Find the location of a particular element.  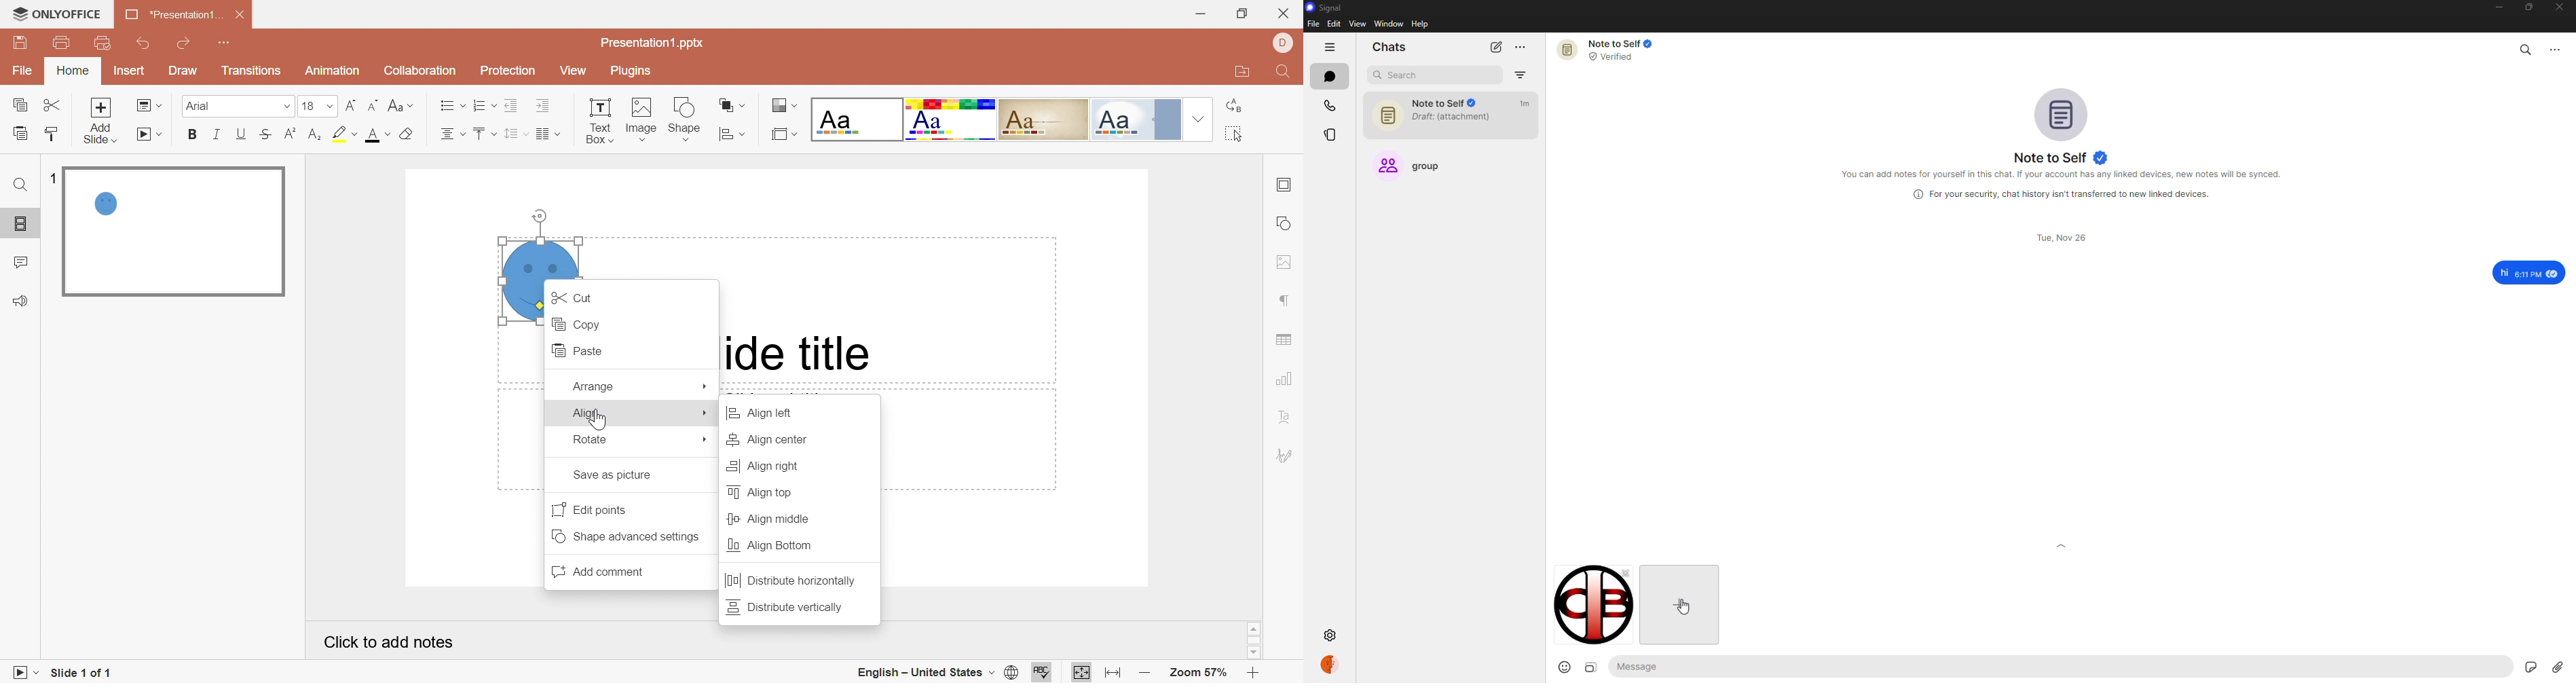

Click to add notes is located at coordinates (390, 642).